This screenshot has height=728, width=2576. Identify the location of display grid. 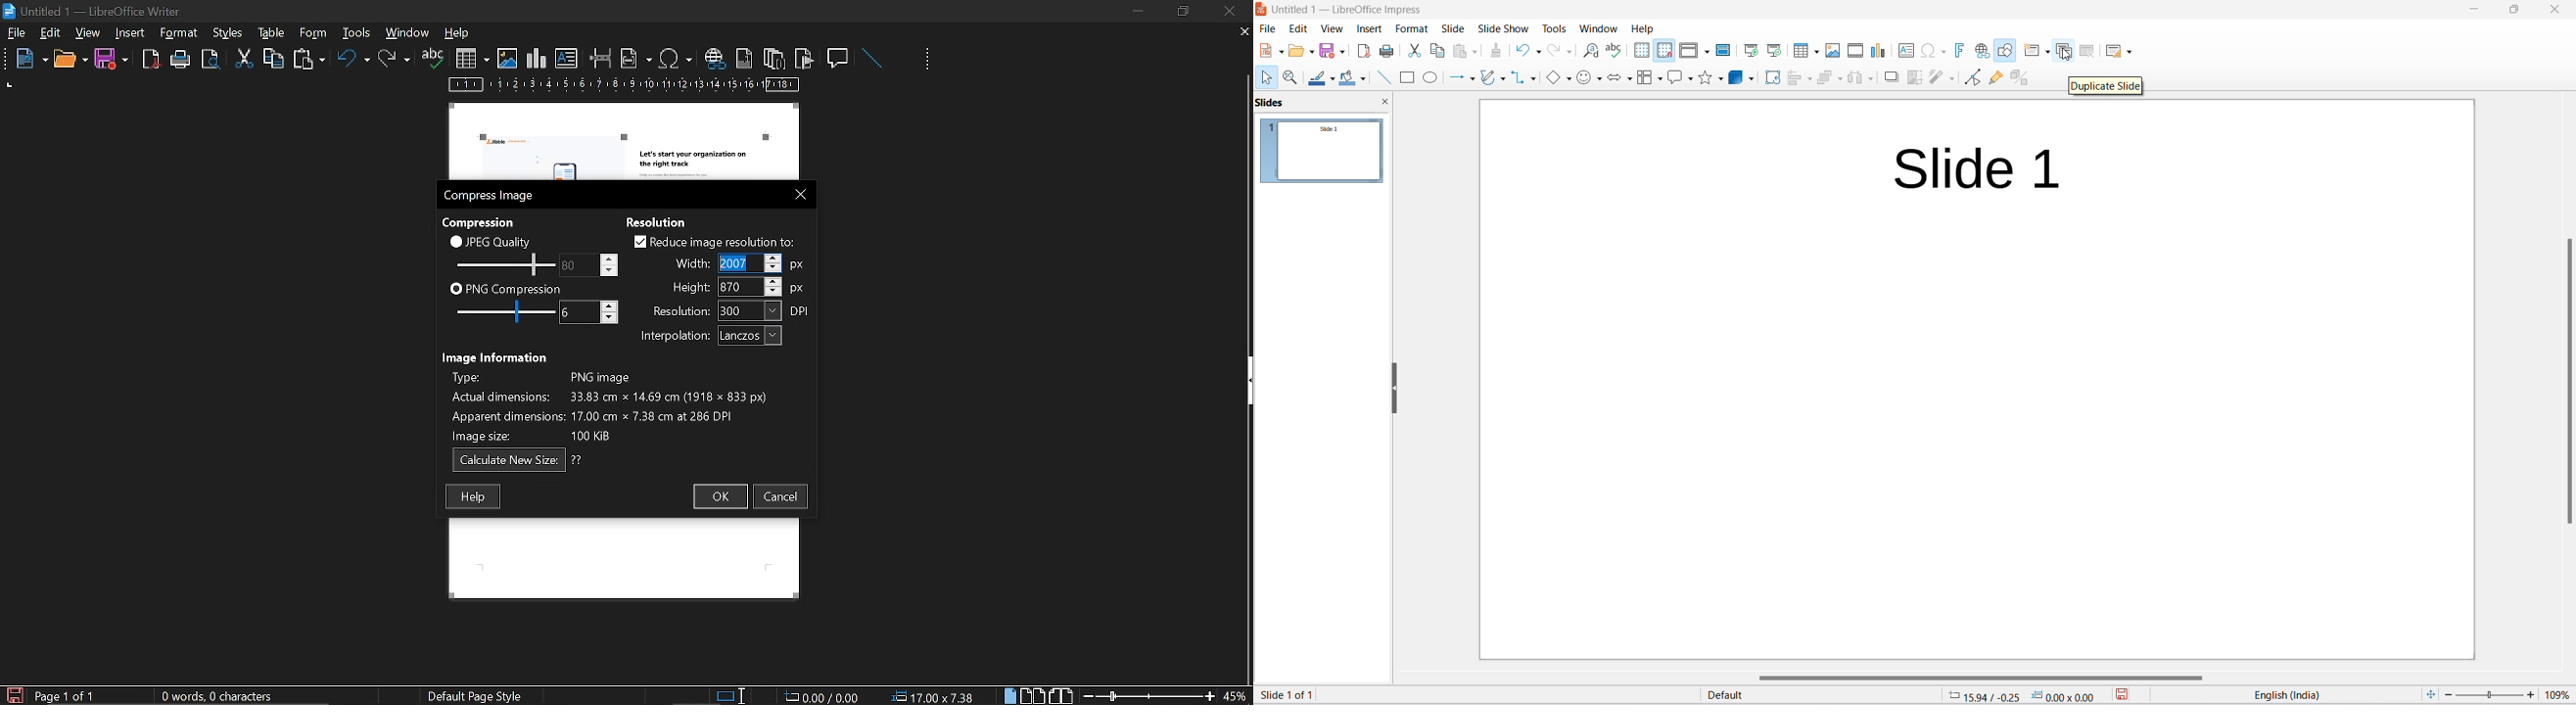
(1640, 51).